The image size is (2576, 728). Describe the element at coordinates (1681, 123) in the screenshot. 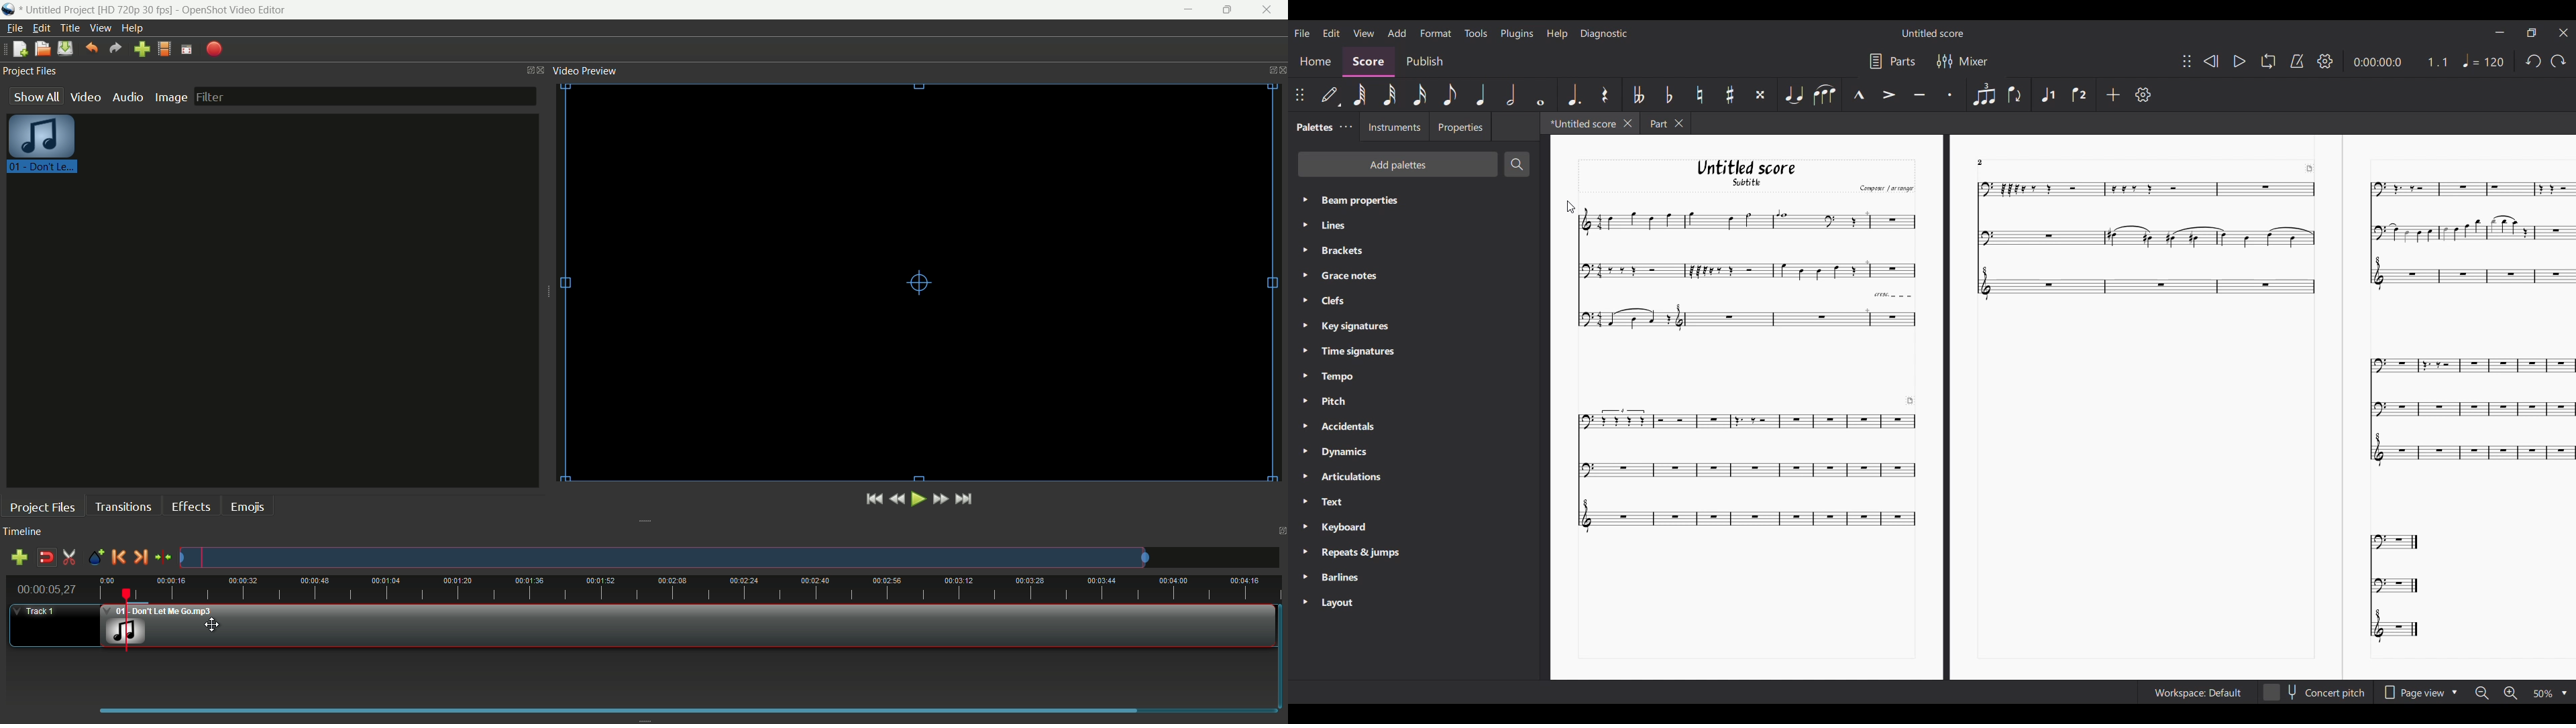

I see `Close` at that location.